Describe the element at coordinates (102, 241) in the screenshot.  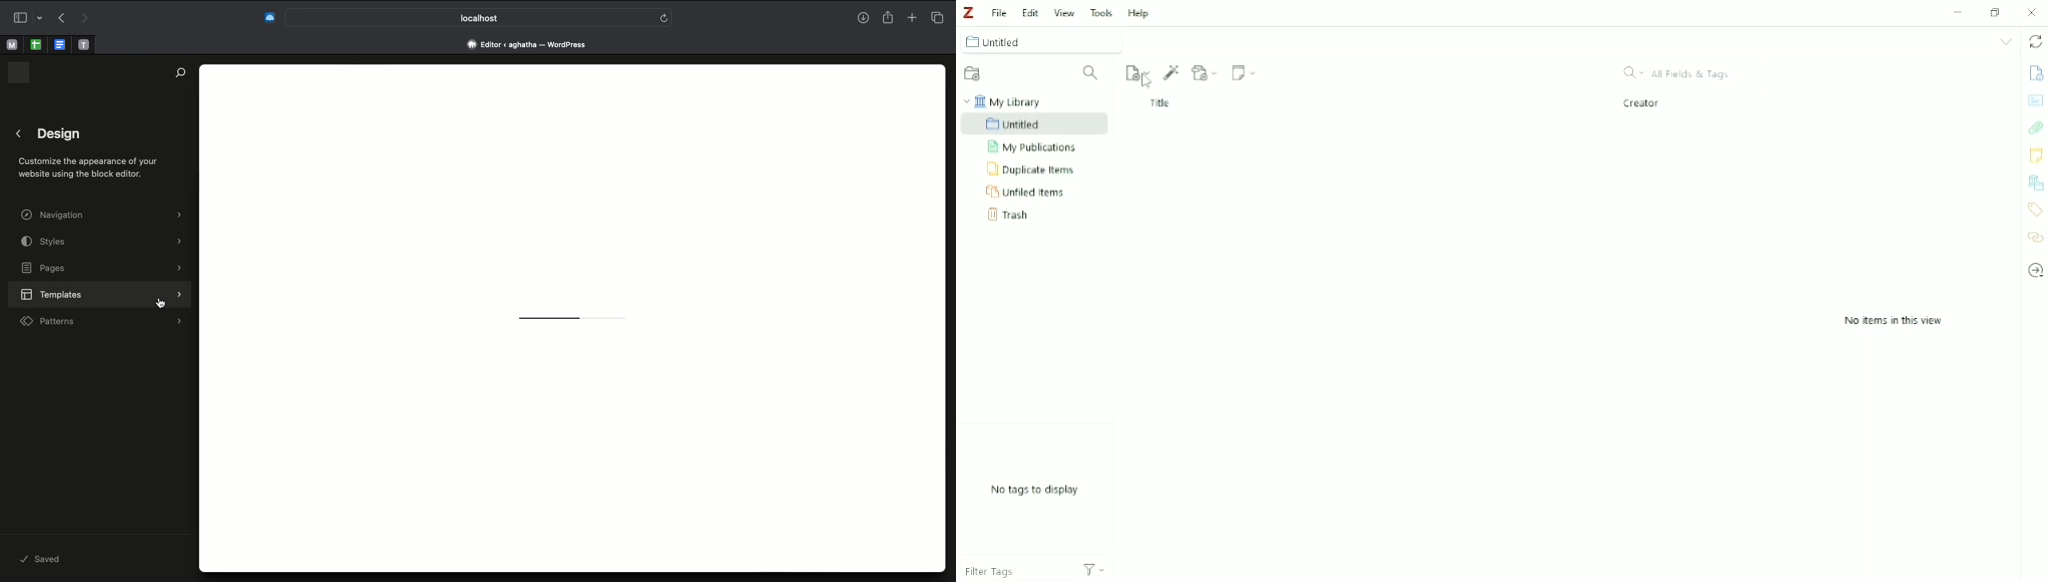
I see `Styles` at that location.